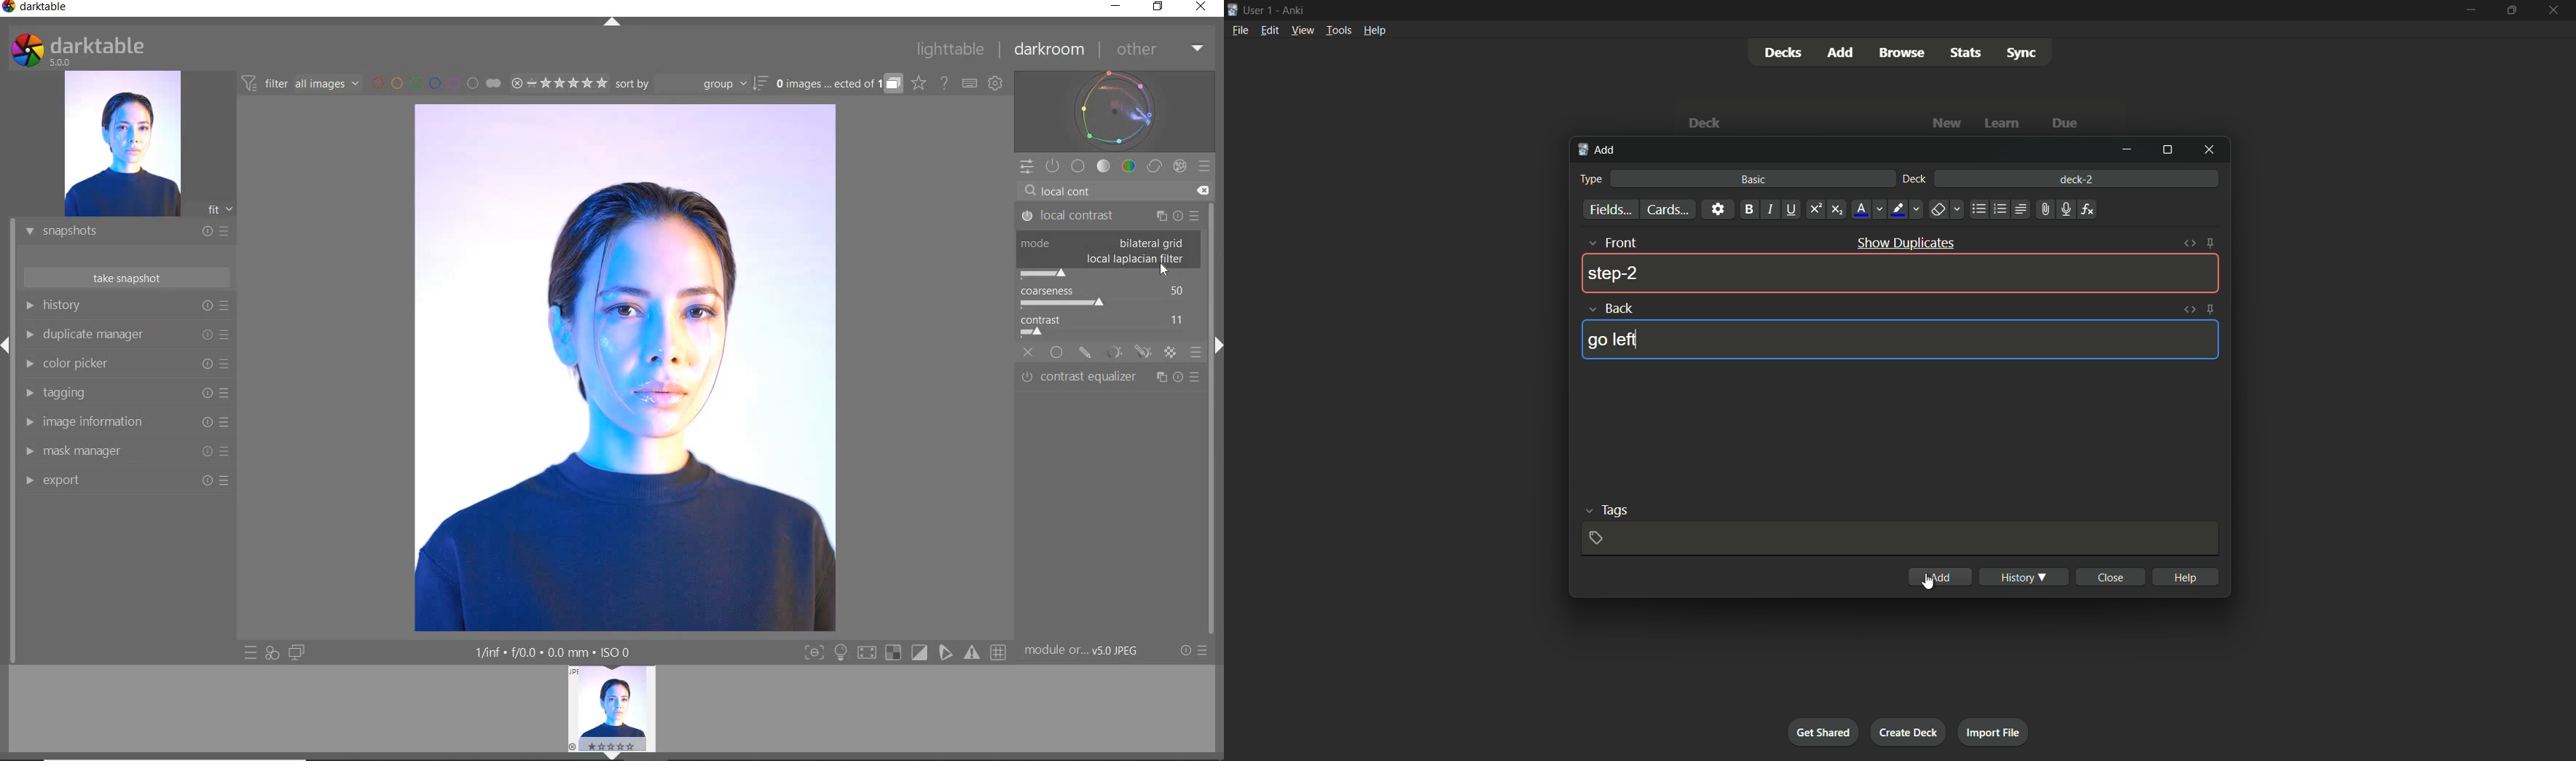 Image resolution: width=2576 pixels, height=784 pixels. What do you see at coordinates (1815, 210) in the screenshot?
I see `superscript` at bounding box center [1815, 210].